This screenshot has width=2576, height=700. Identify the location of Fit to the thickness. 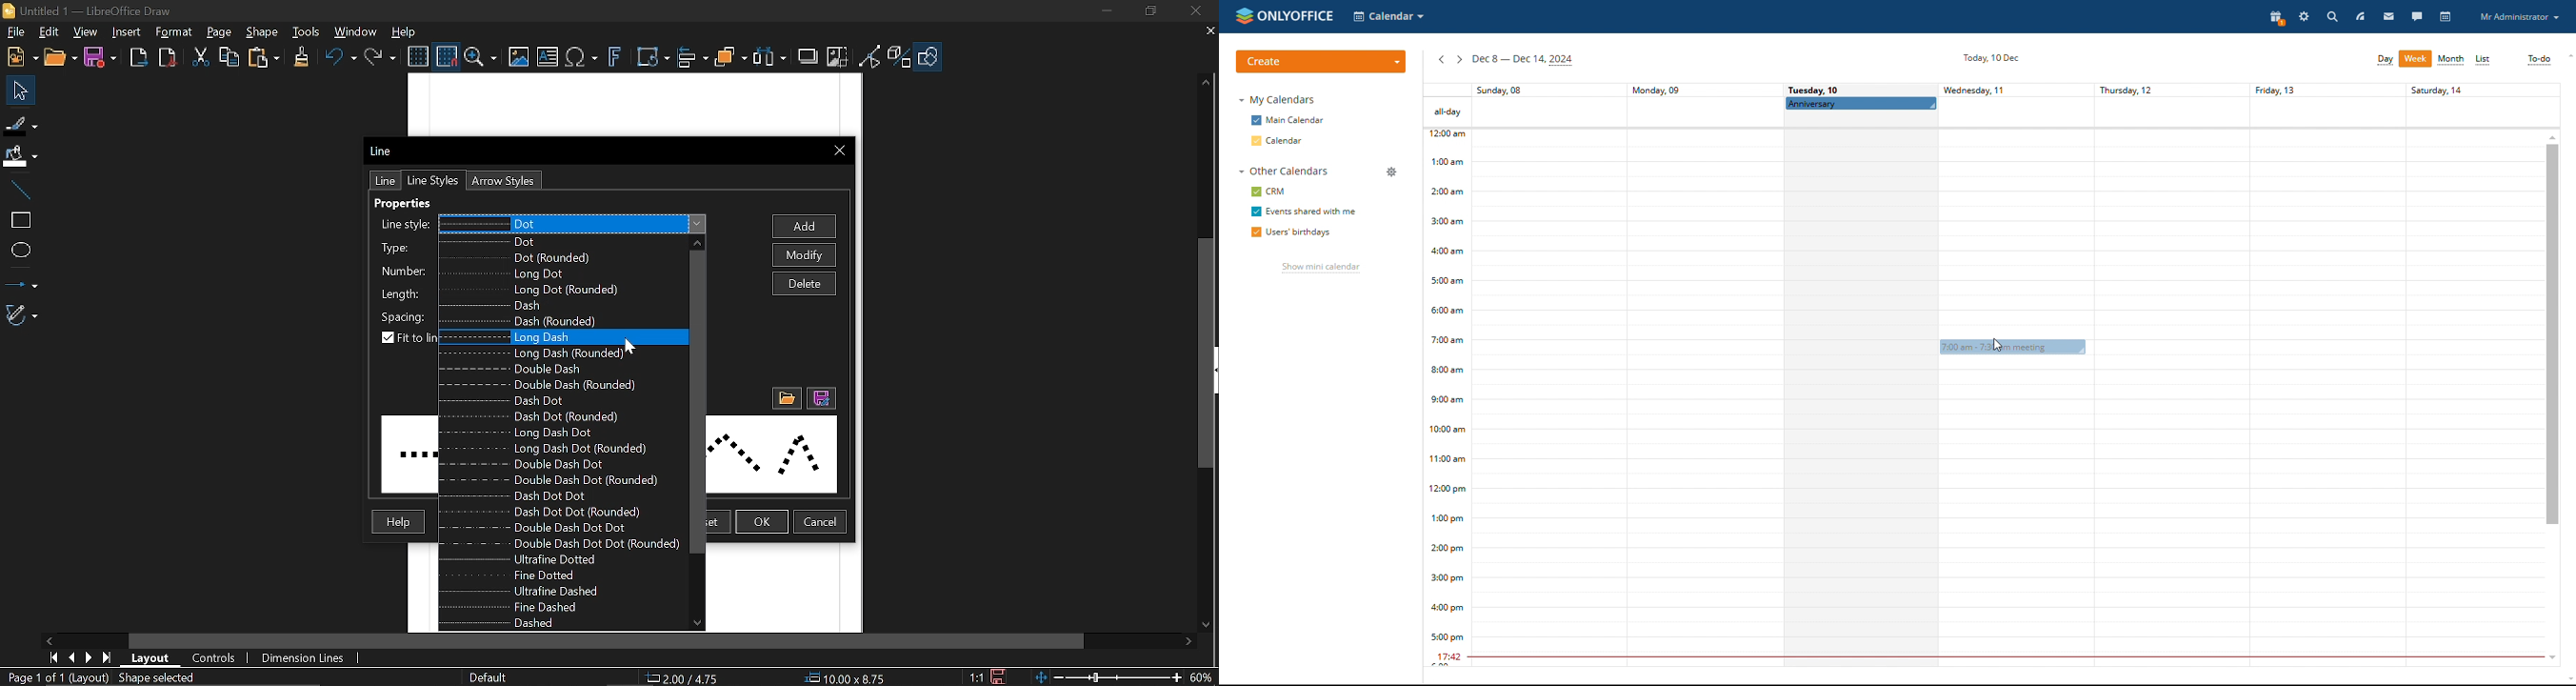
(409, 339).